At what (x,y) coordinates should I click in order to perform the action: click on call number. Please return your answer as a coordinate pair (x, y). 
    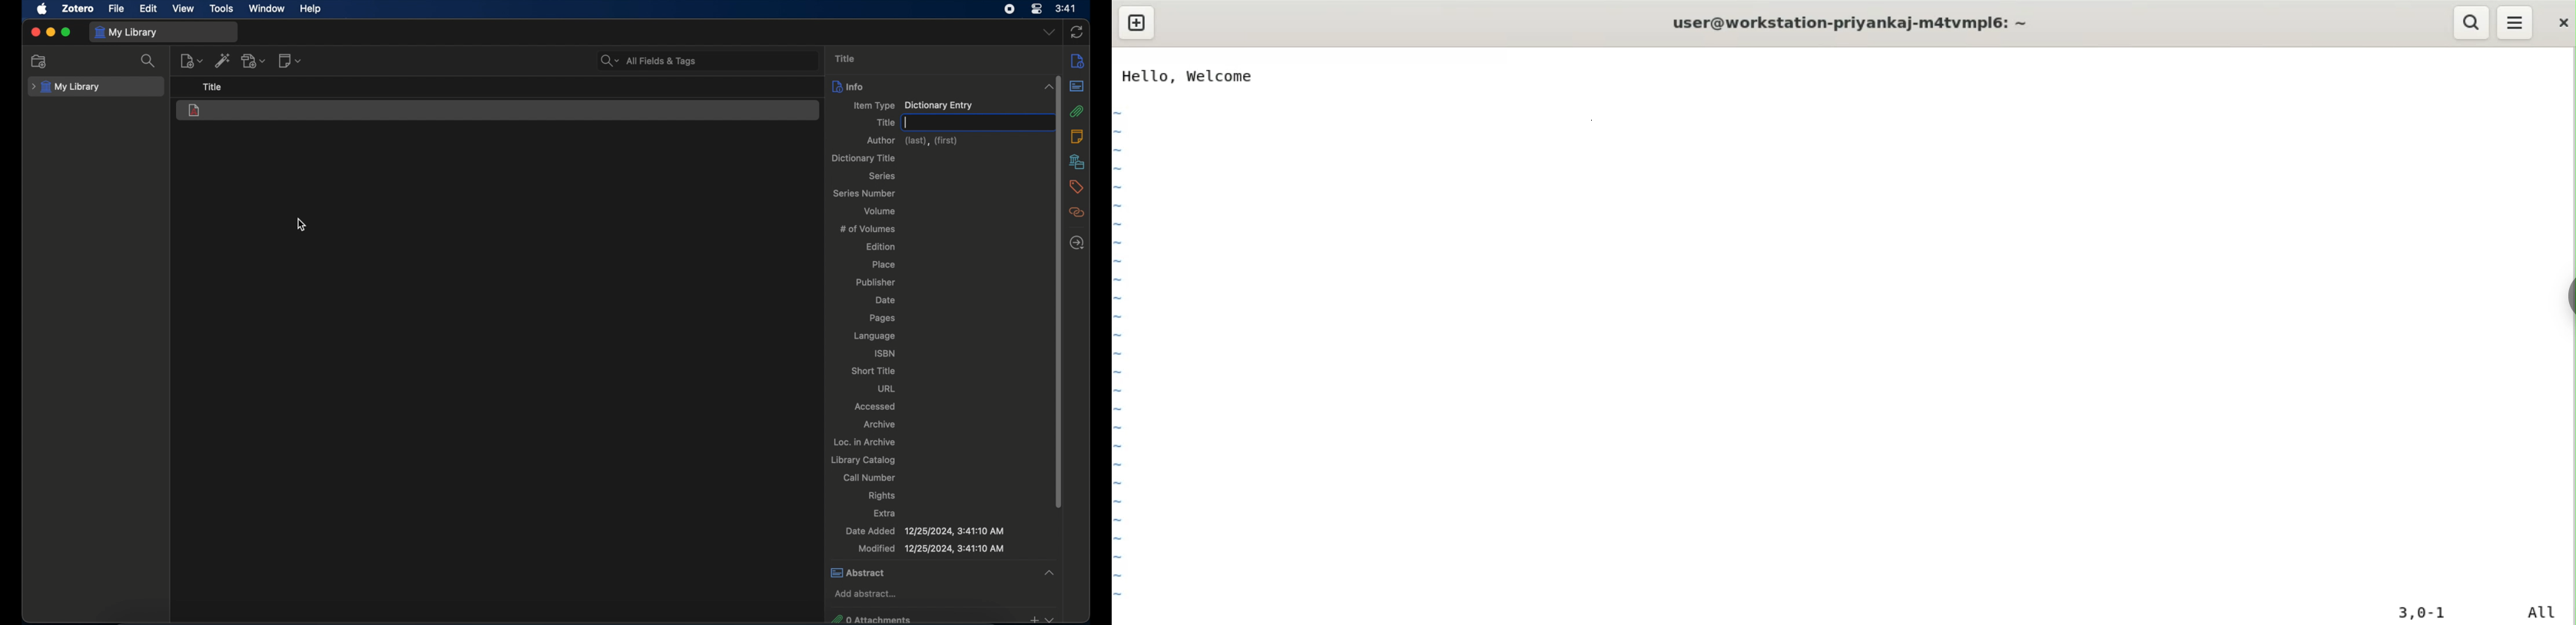
    Looking at the image, I should click on (869, 477).